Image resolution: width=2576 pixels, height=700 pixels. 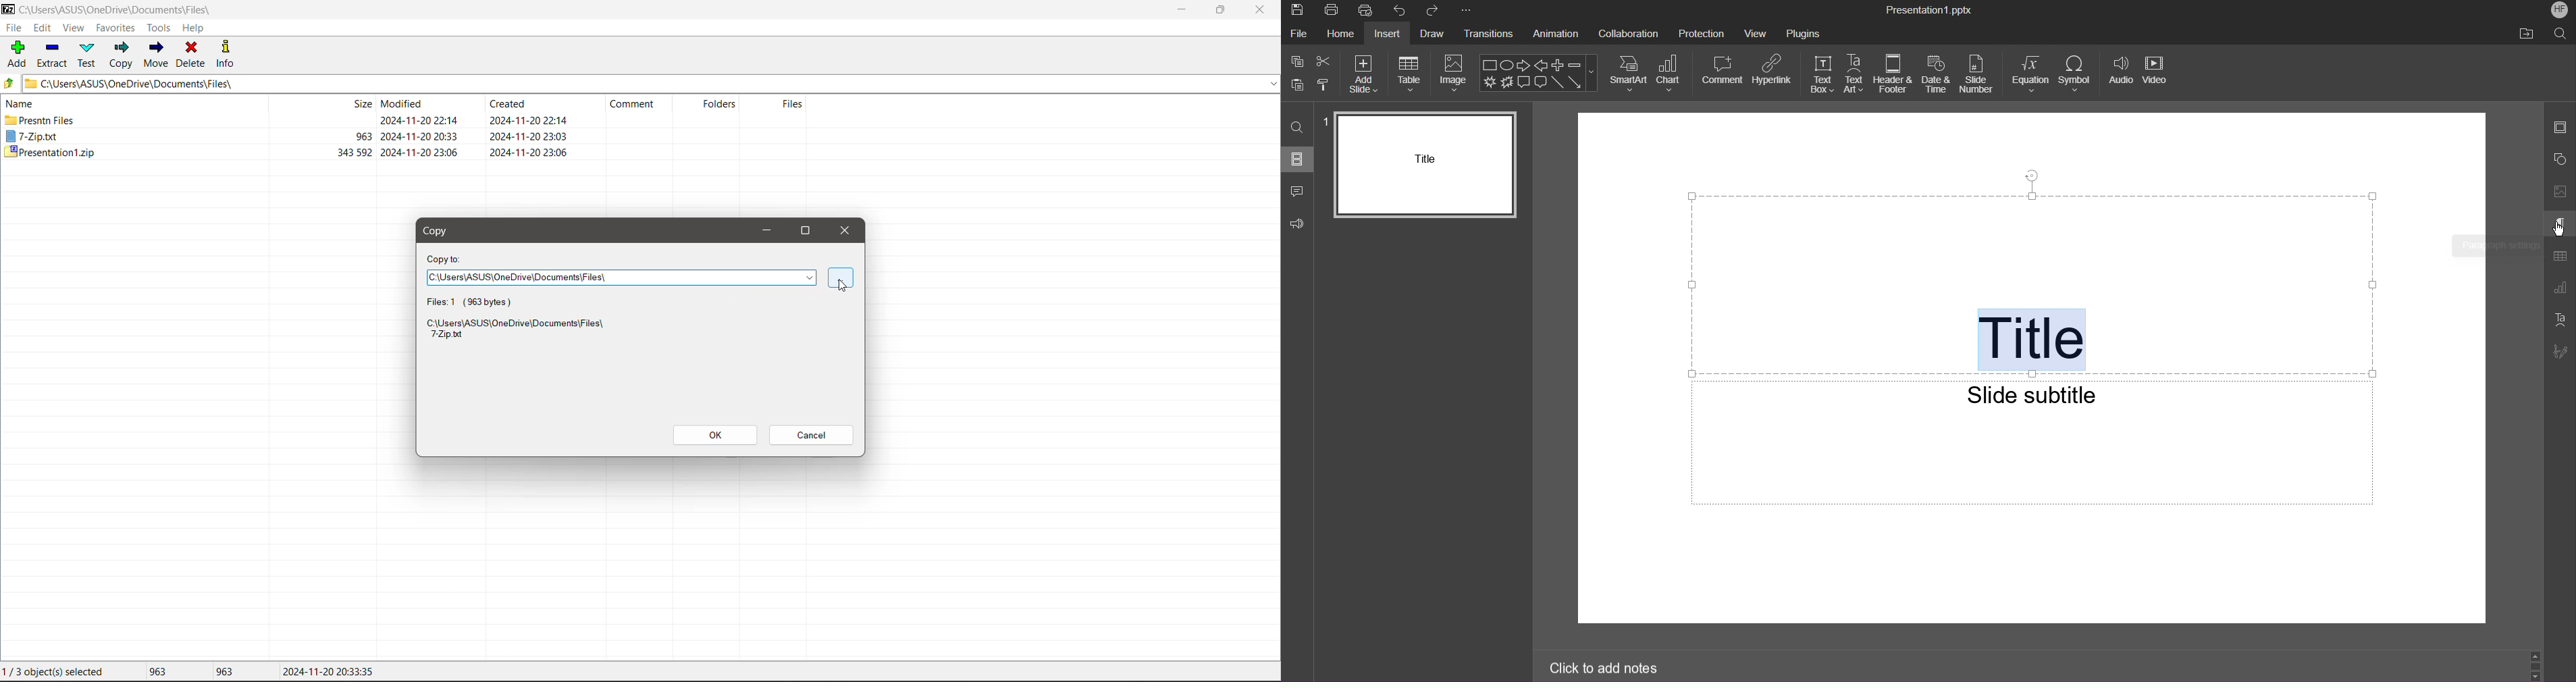 I want to click on Pesentation1.pptx, so click(x=1929, y=11).